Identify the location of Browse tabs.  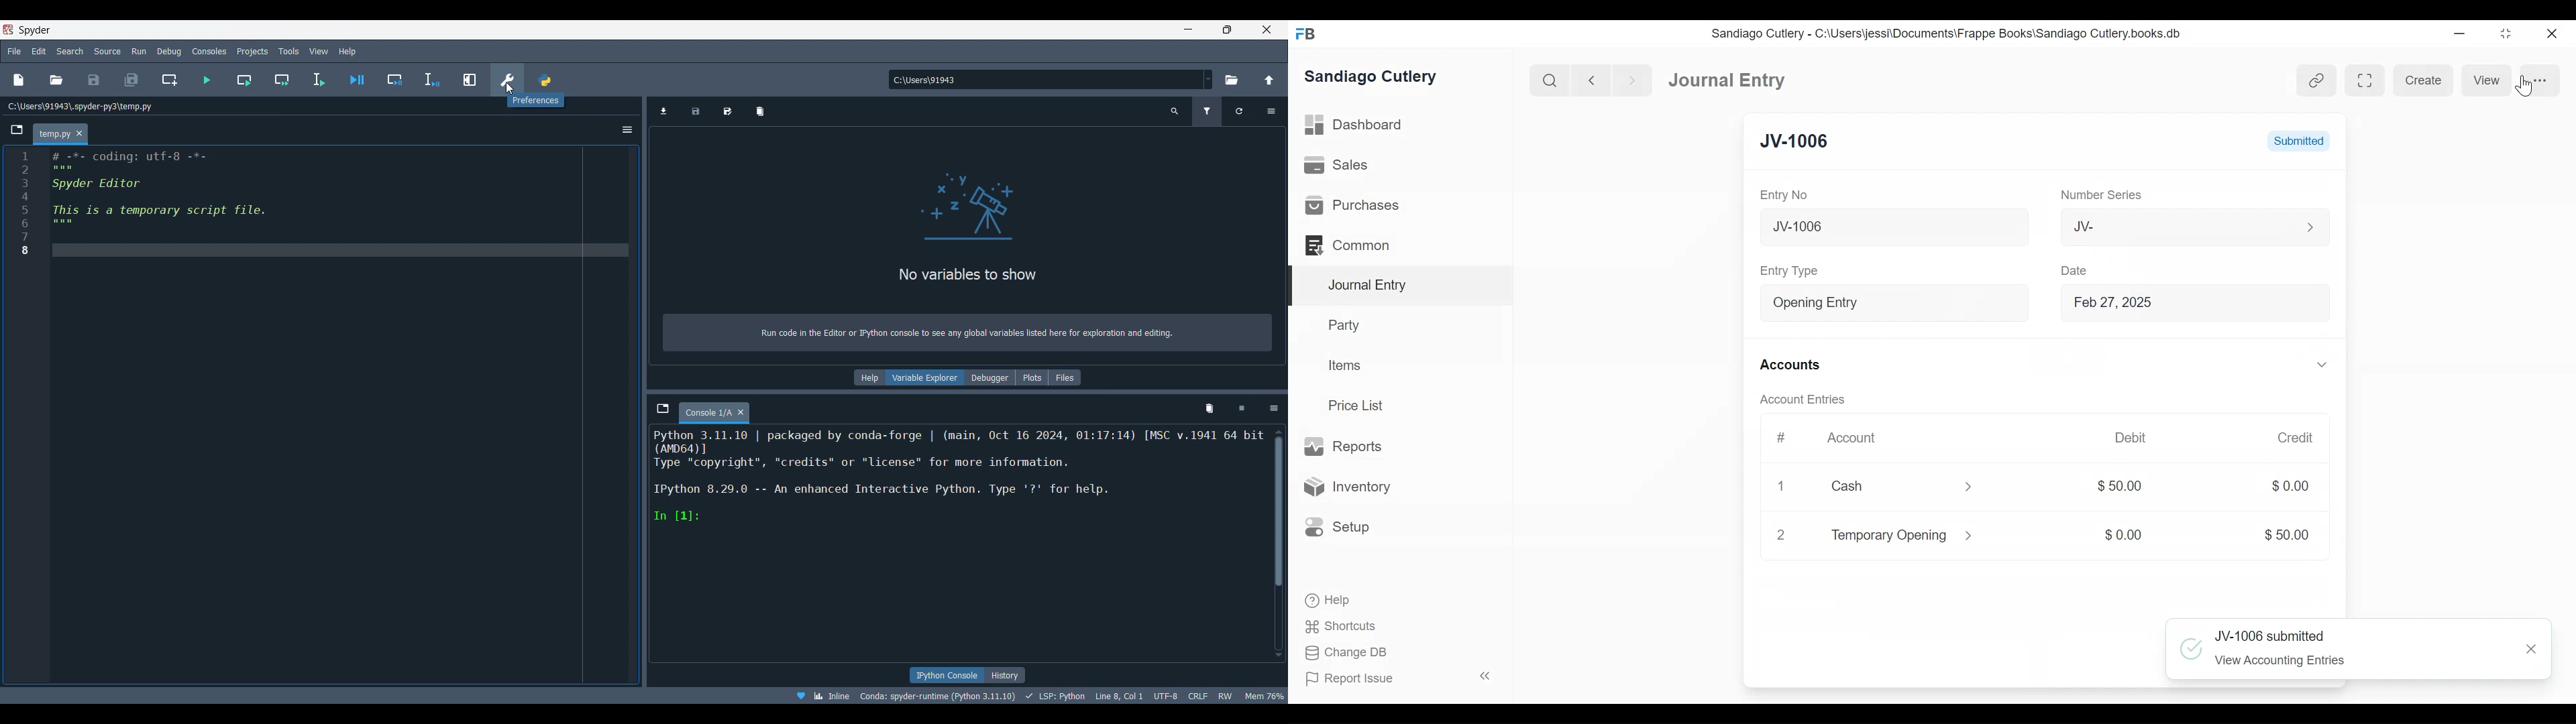
(663, 409).